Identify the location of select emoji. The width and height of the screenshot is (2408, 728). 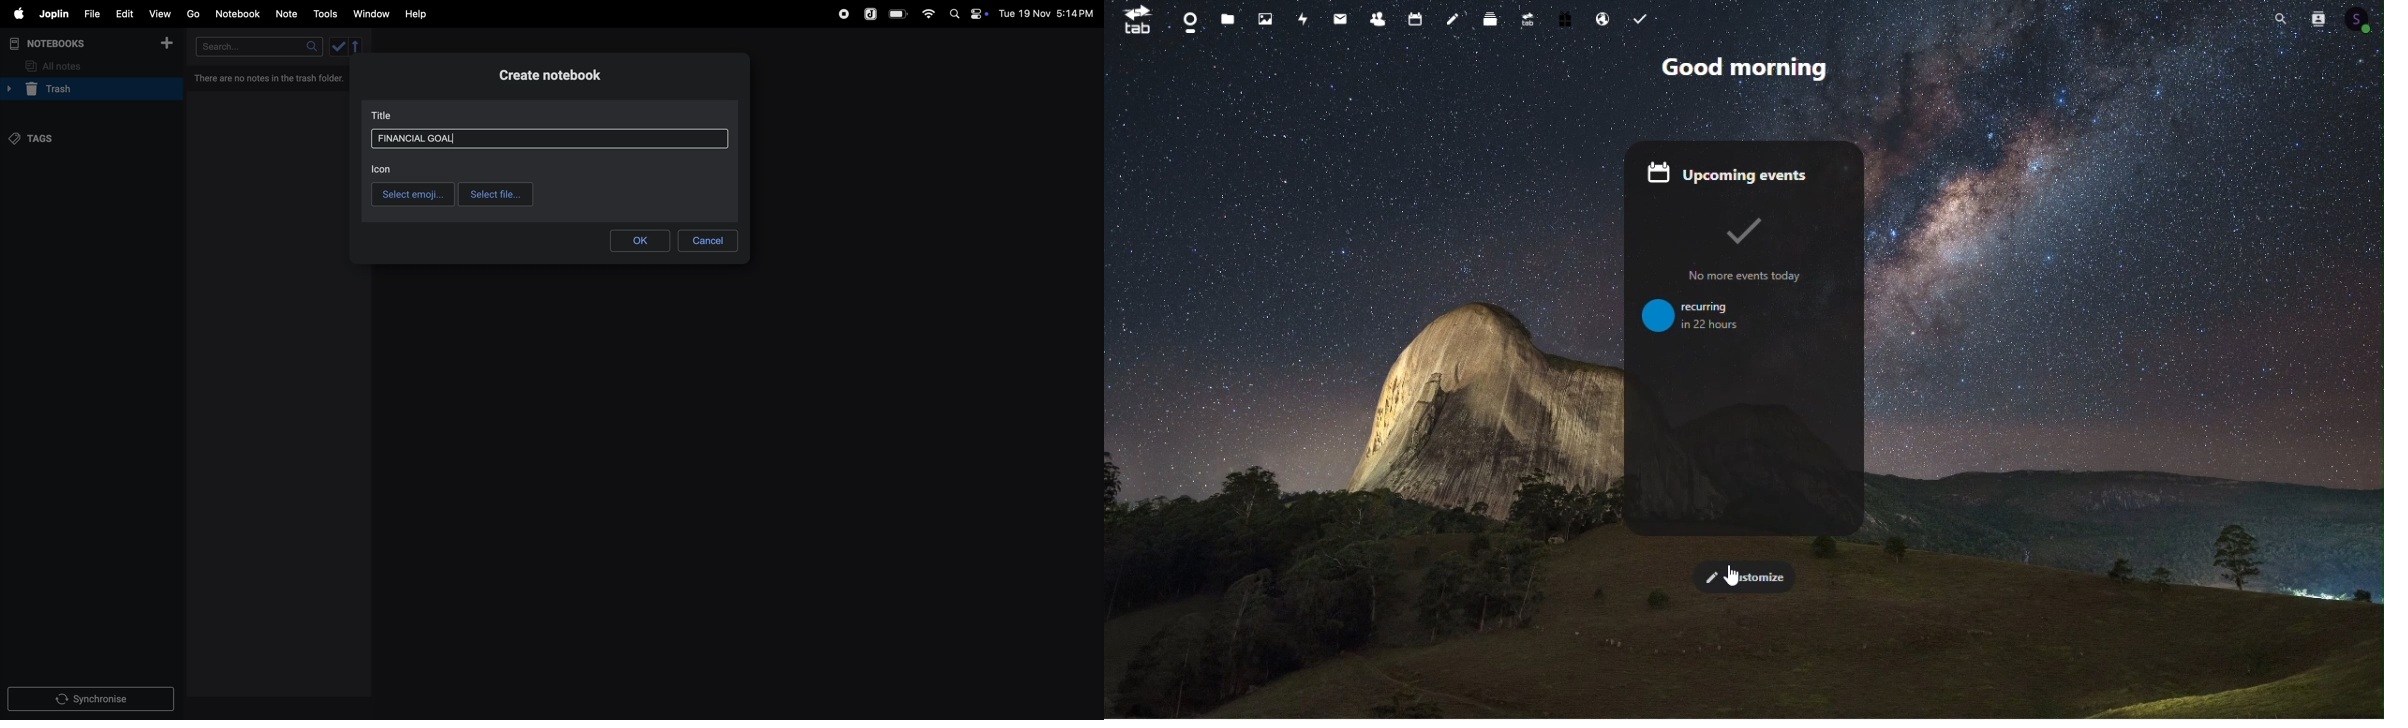
(413, 194).